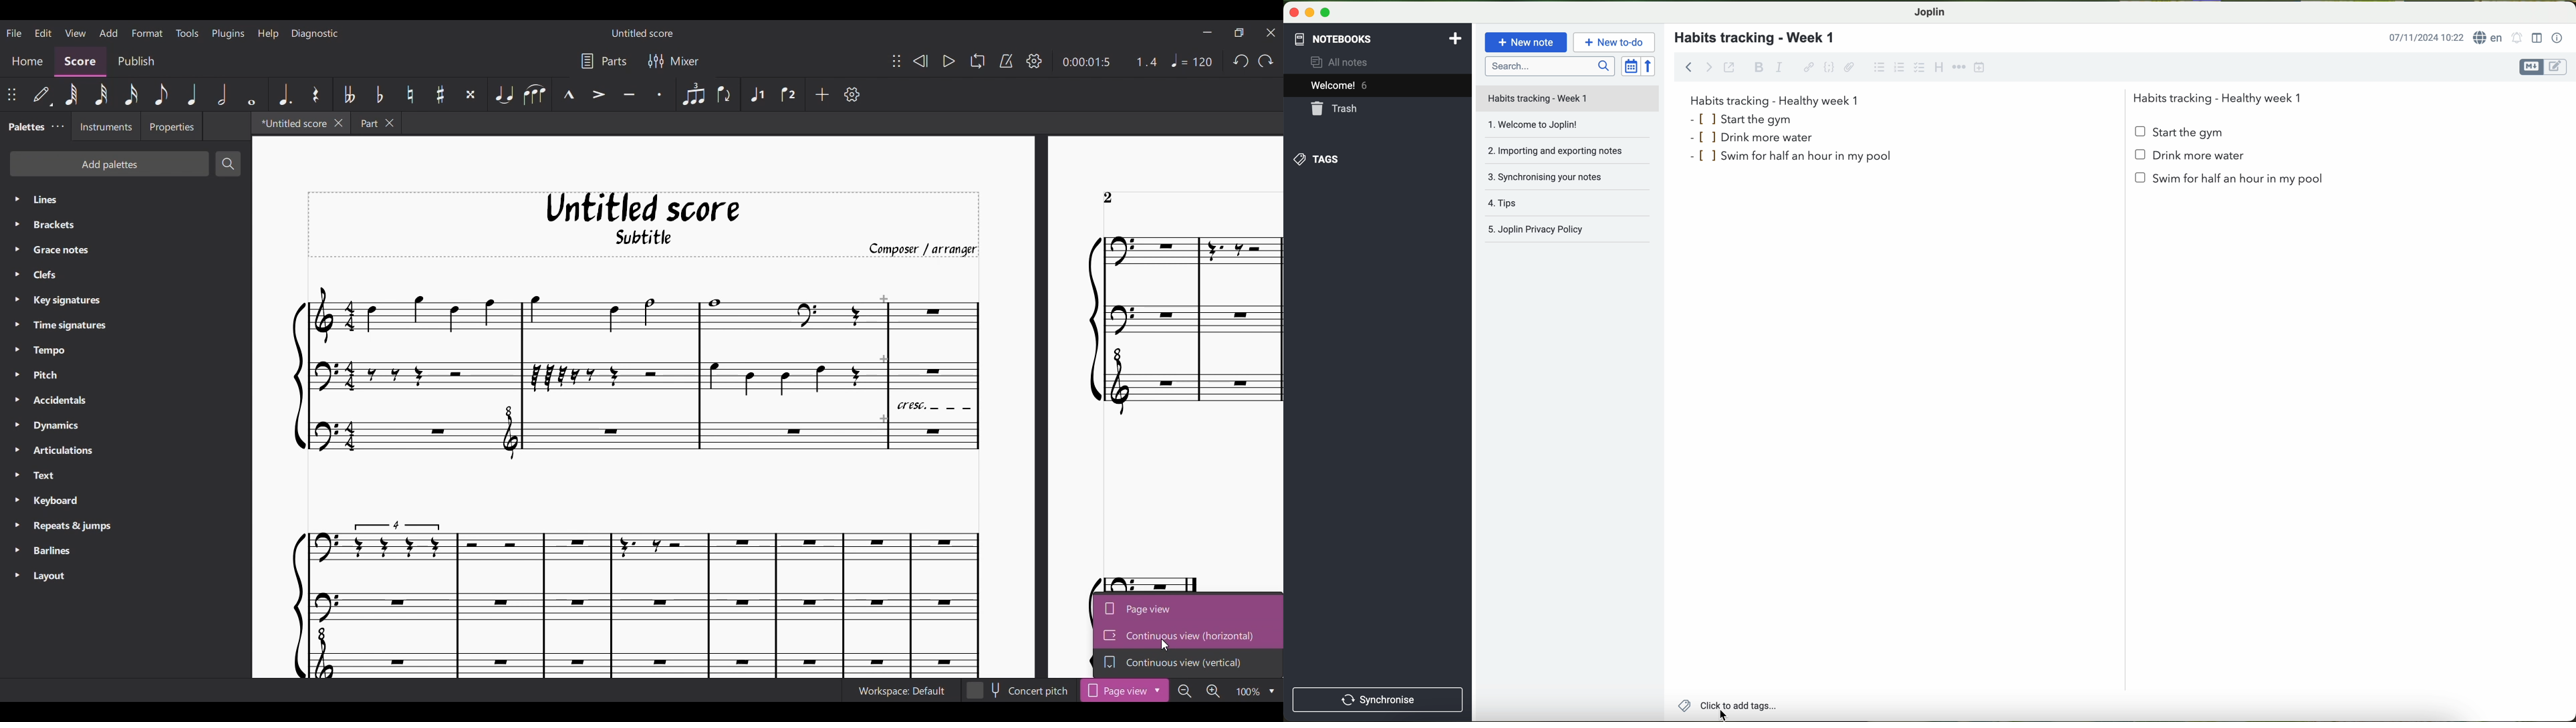 This screenshot has height=728, width=2576. I want to click on Staccato, so click(662, 94).